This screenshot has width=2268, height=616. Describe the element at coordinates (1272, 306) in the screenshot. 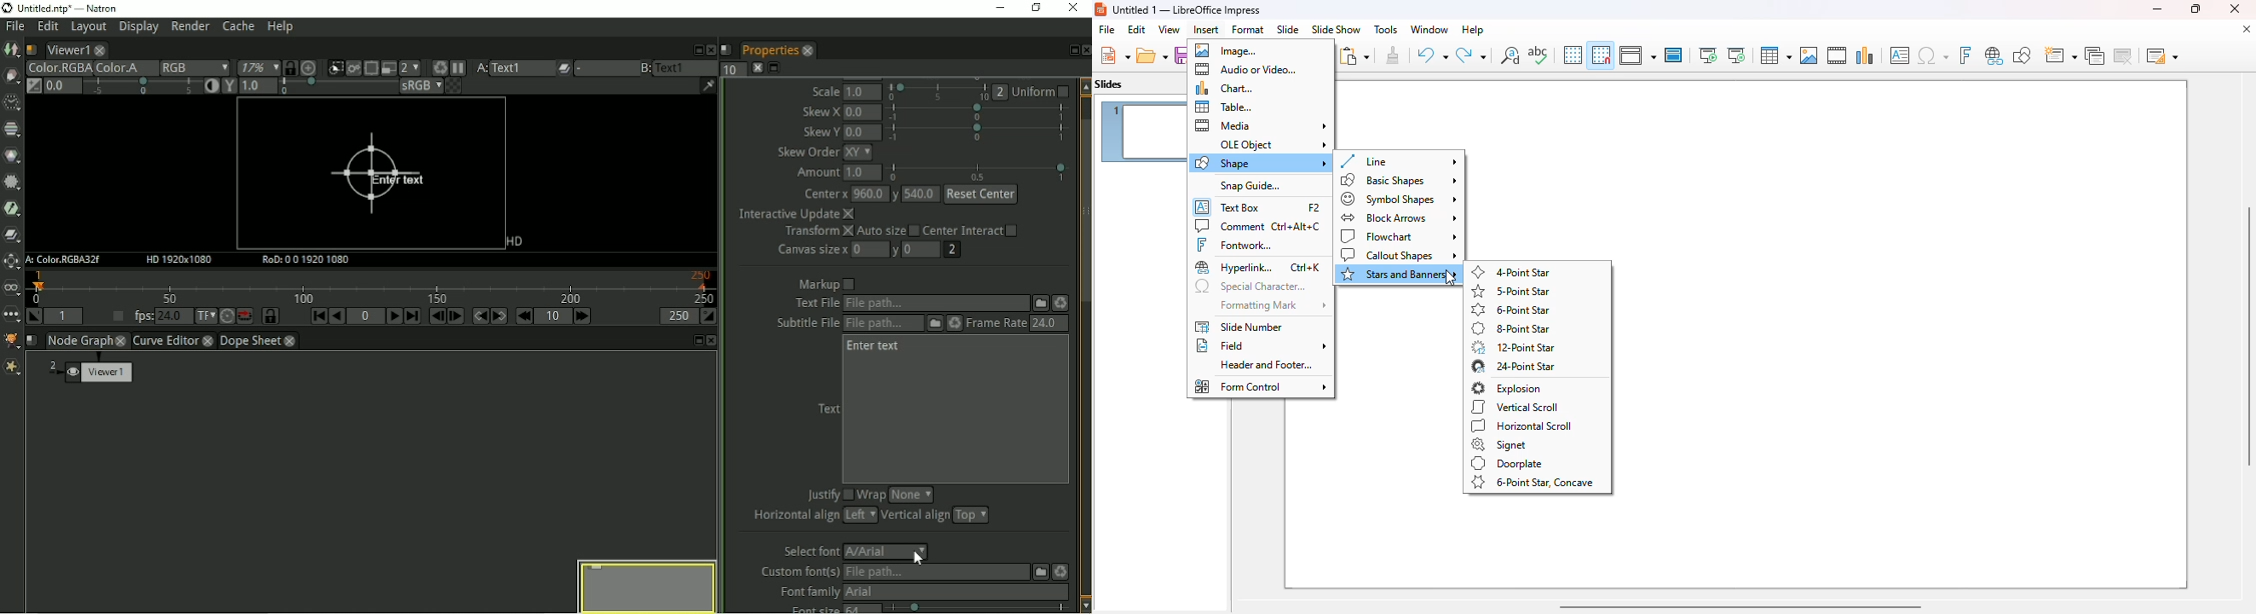

I see `formatting mark` at that location.